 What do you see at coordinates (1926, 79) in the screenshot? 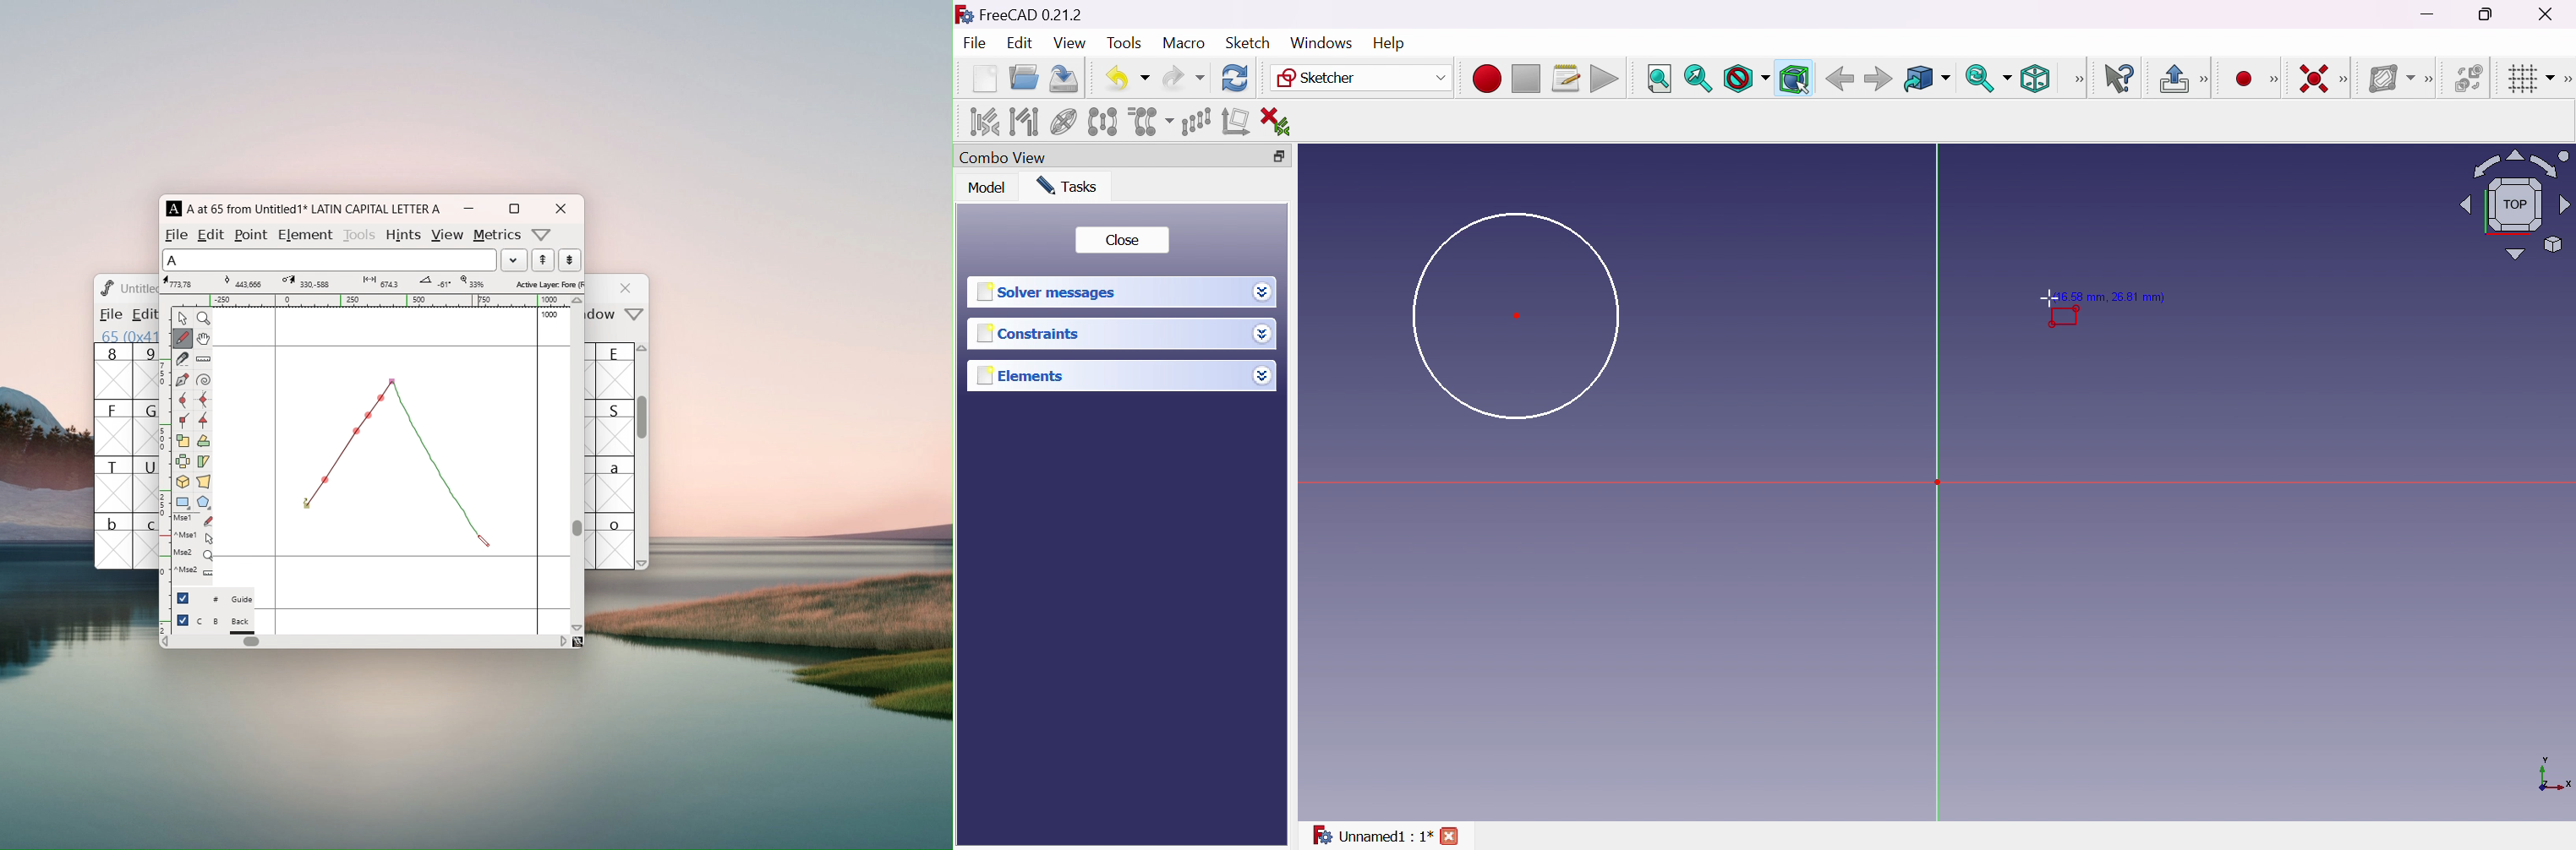
I see `Go to linked object` at bounding box center [1926, 79].